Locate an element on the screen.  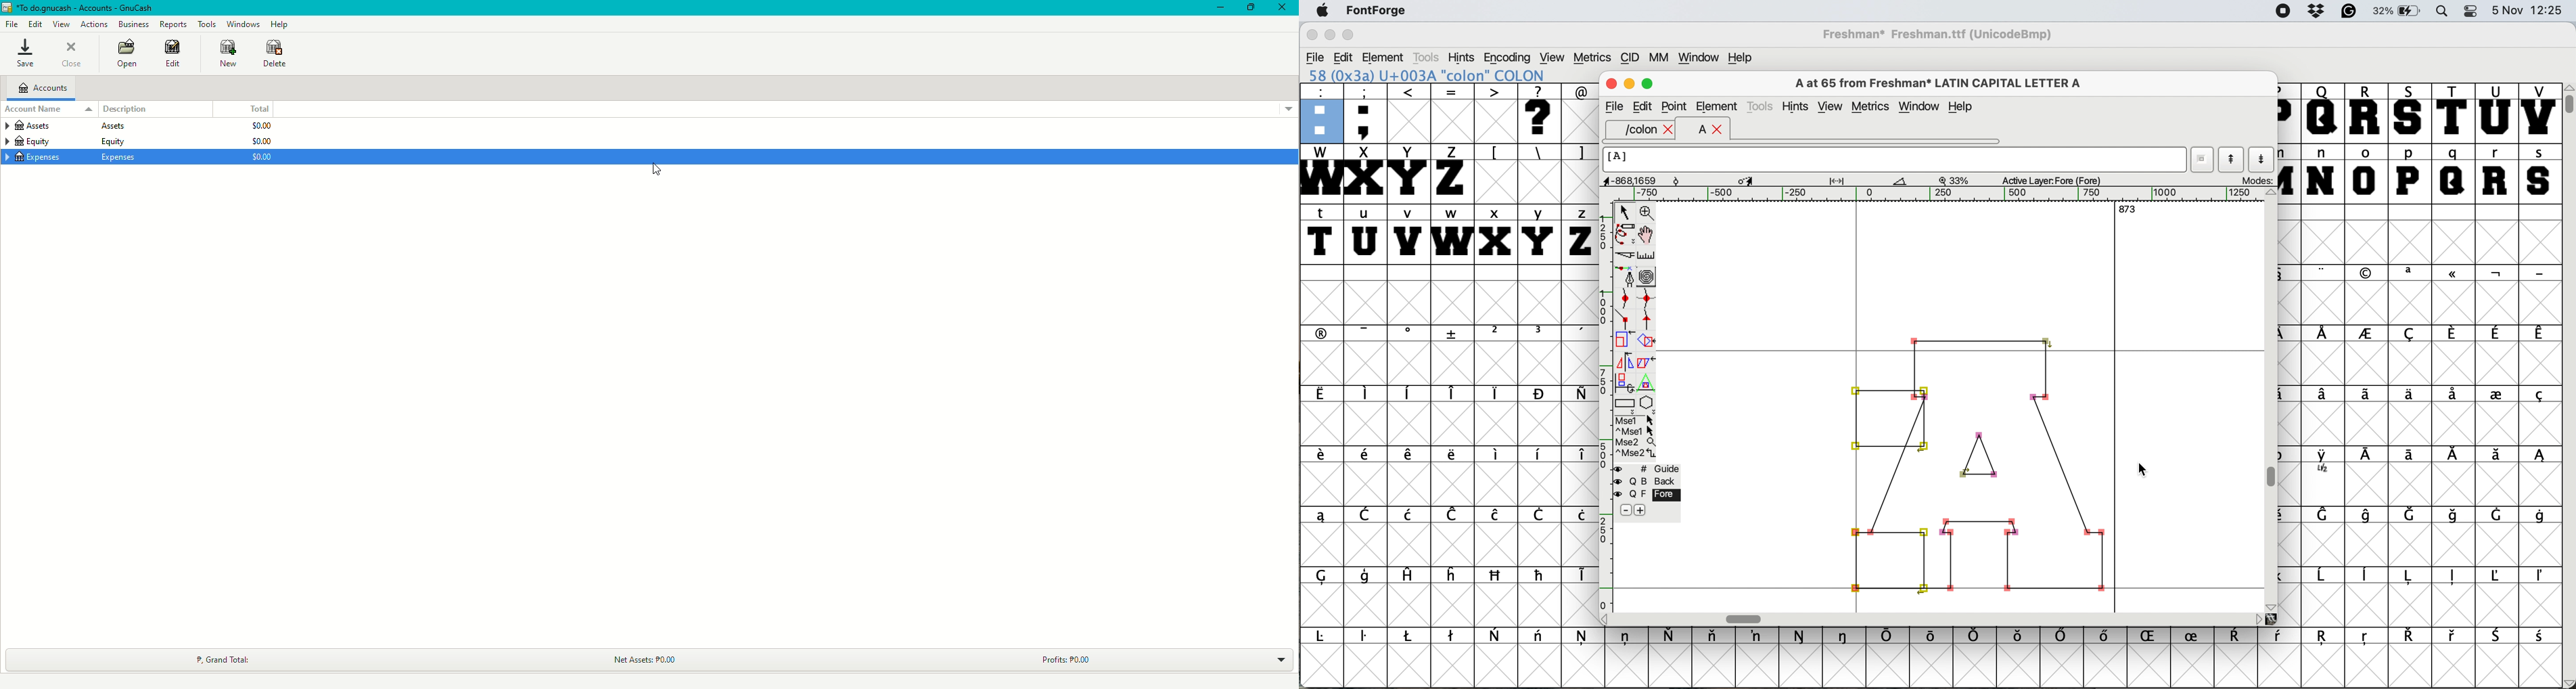
symbol is located at coordinates (2411, 576).